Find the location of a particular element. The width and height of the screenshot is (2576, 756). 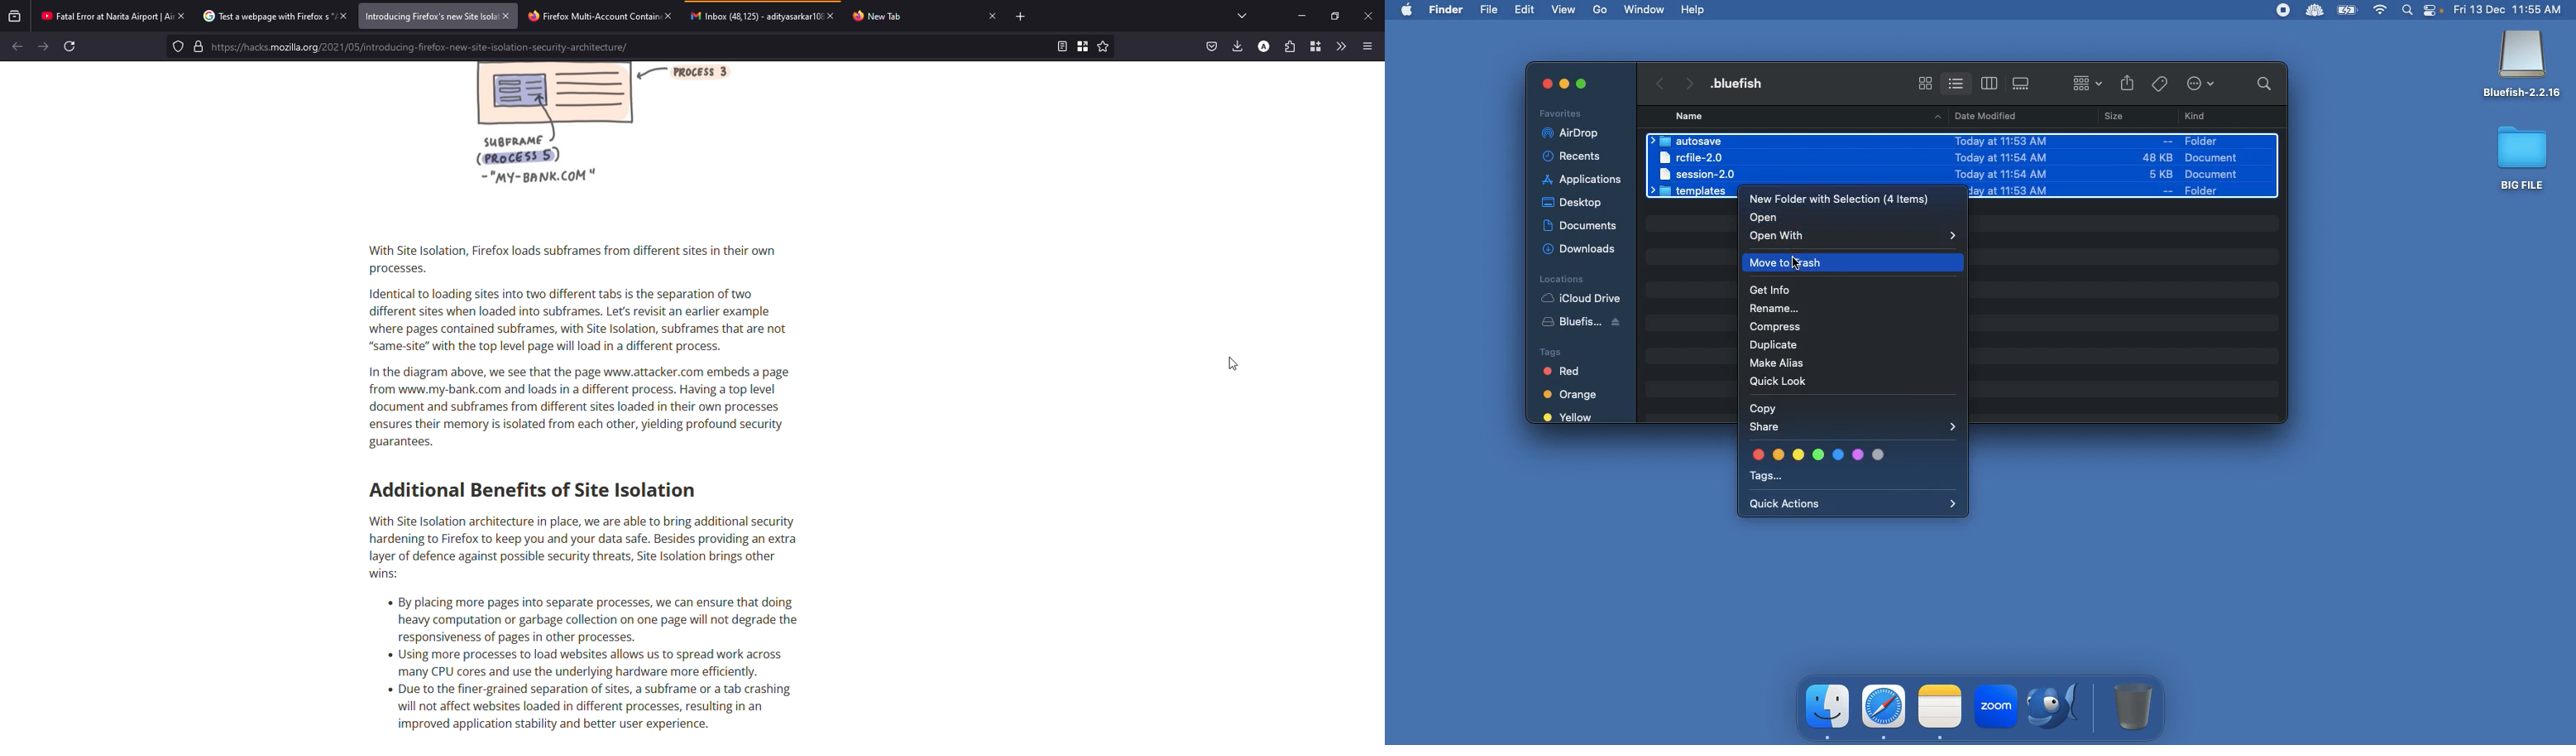

Go is located at coordinates (1602, 10).